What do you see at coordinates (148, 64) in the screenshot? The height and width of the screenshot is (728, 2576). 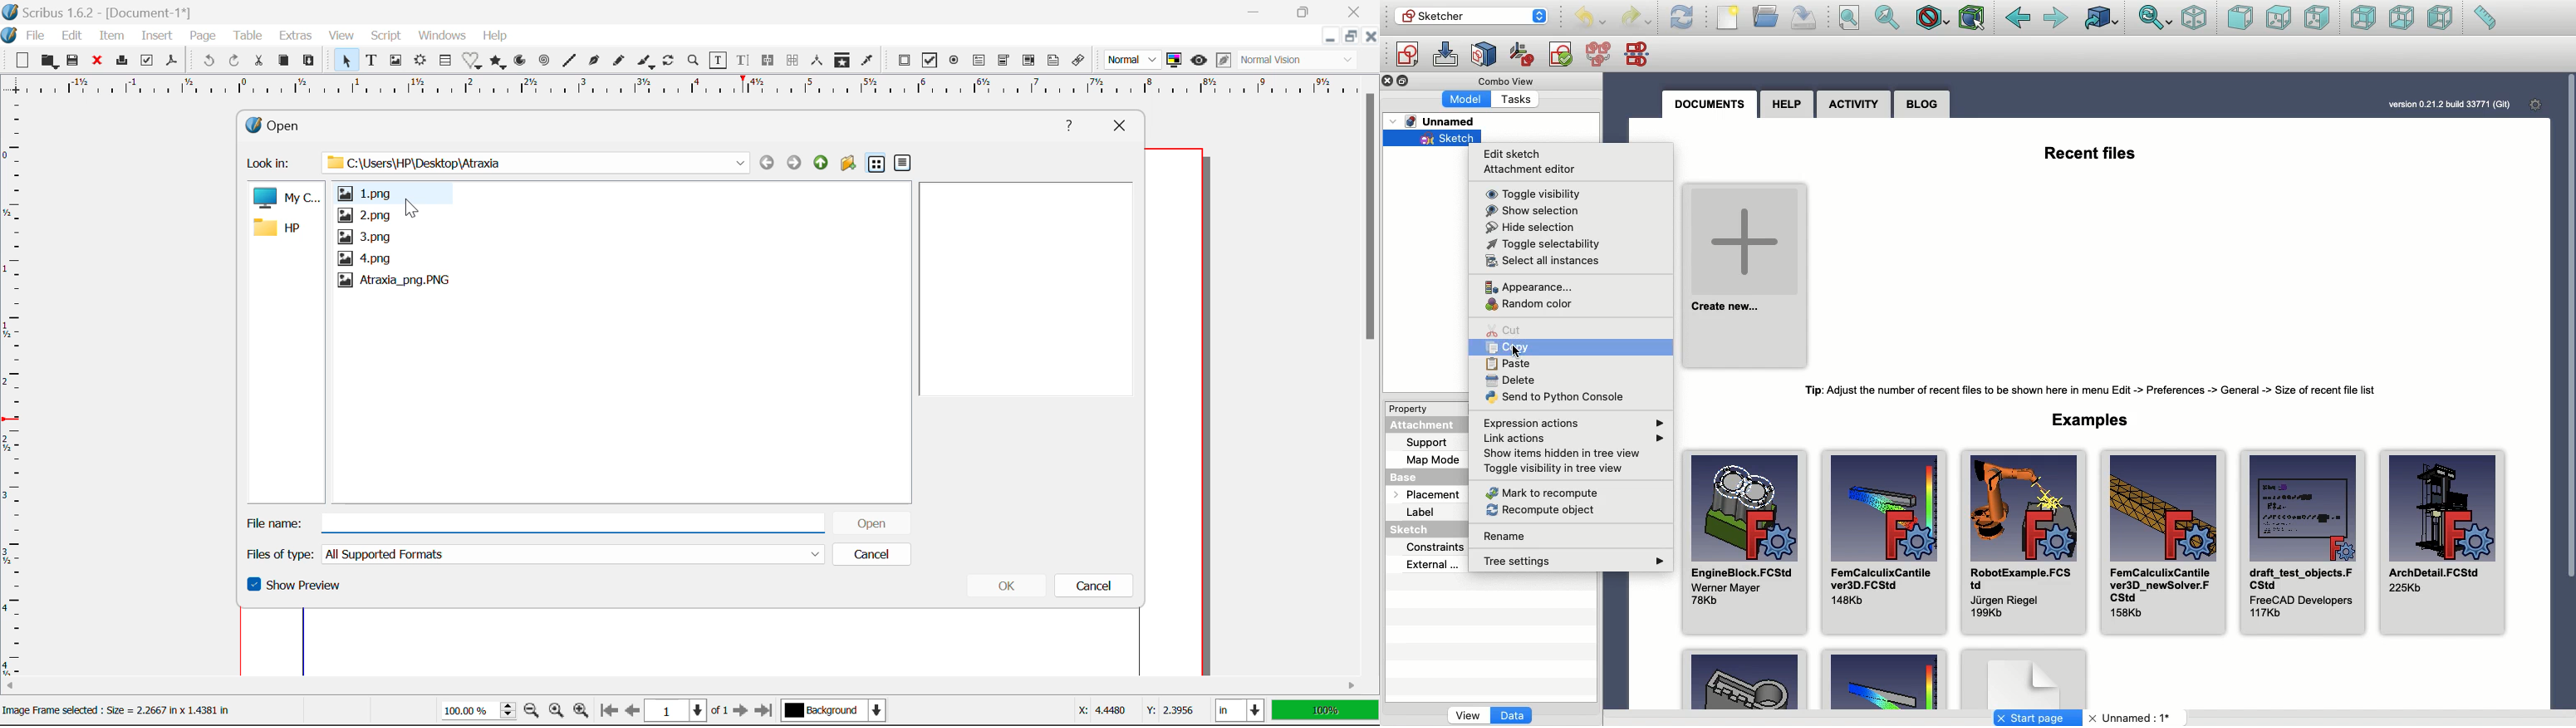 I see `Preflight Verifier` at bounding box center [148, 64].